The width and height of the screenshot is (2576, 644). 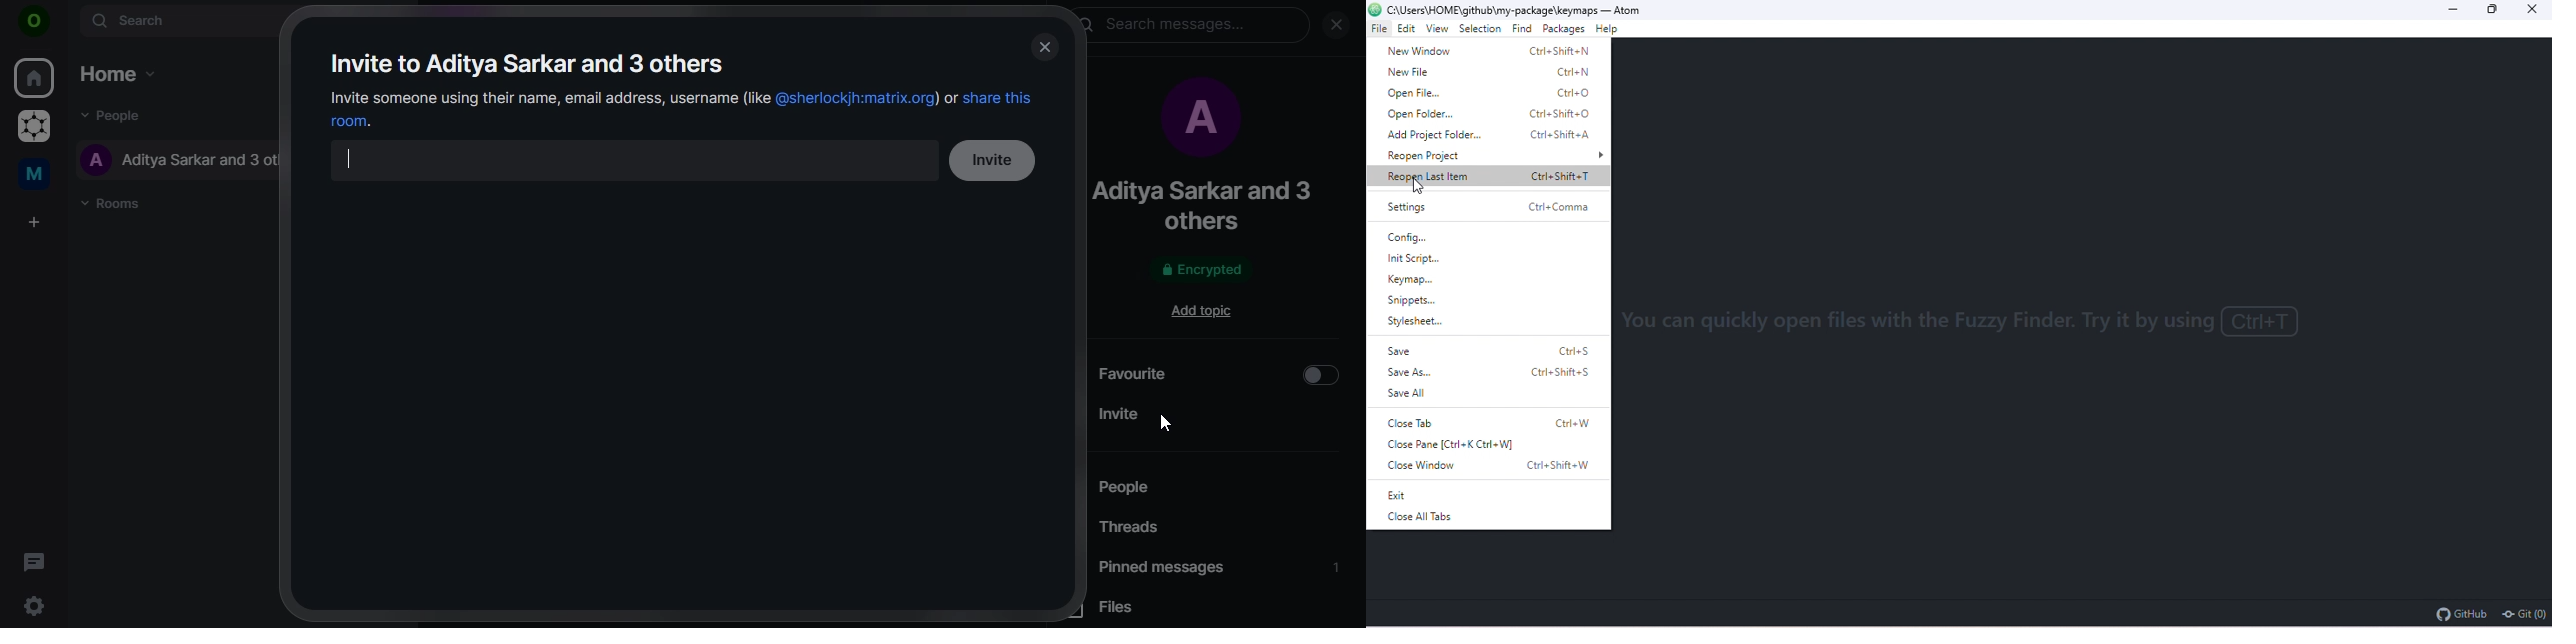 I want to click on search, so click(x=176, y=21).